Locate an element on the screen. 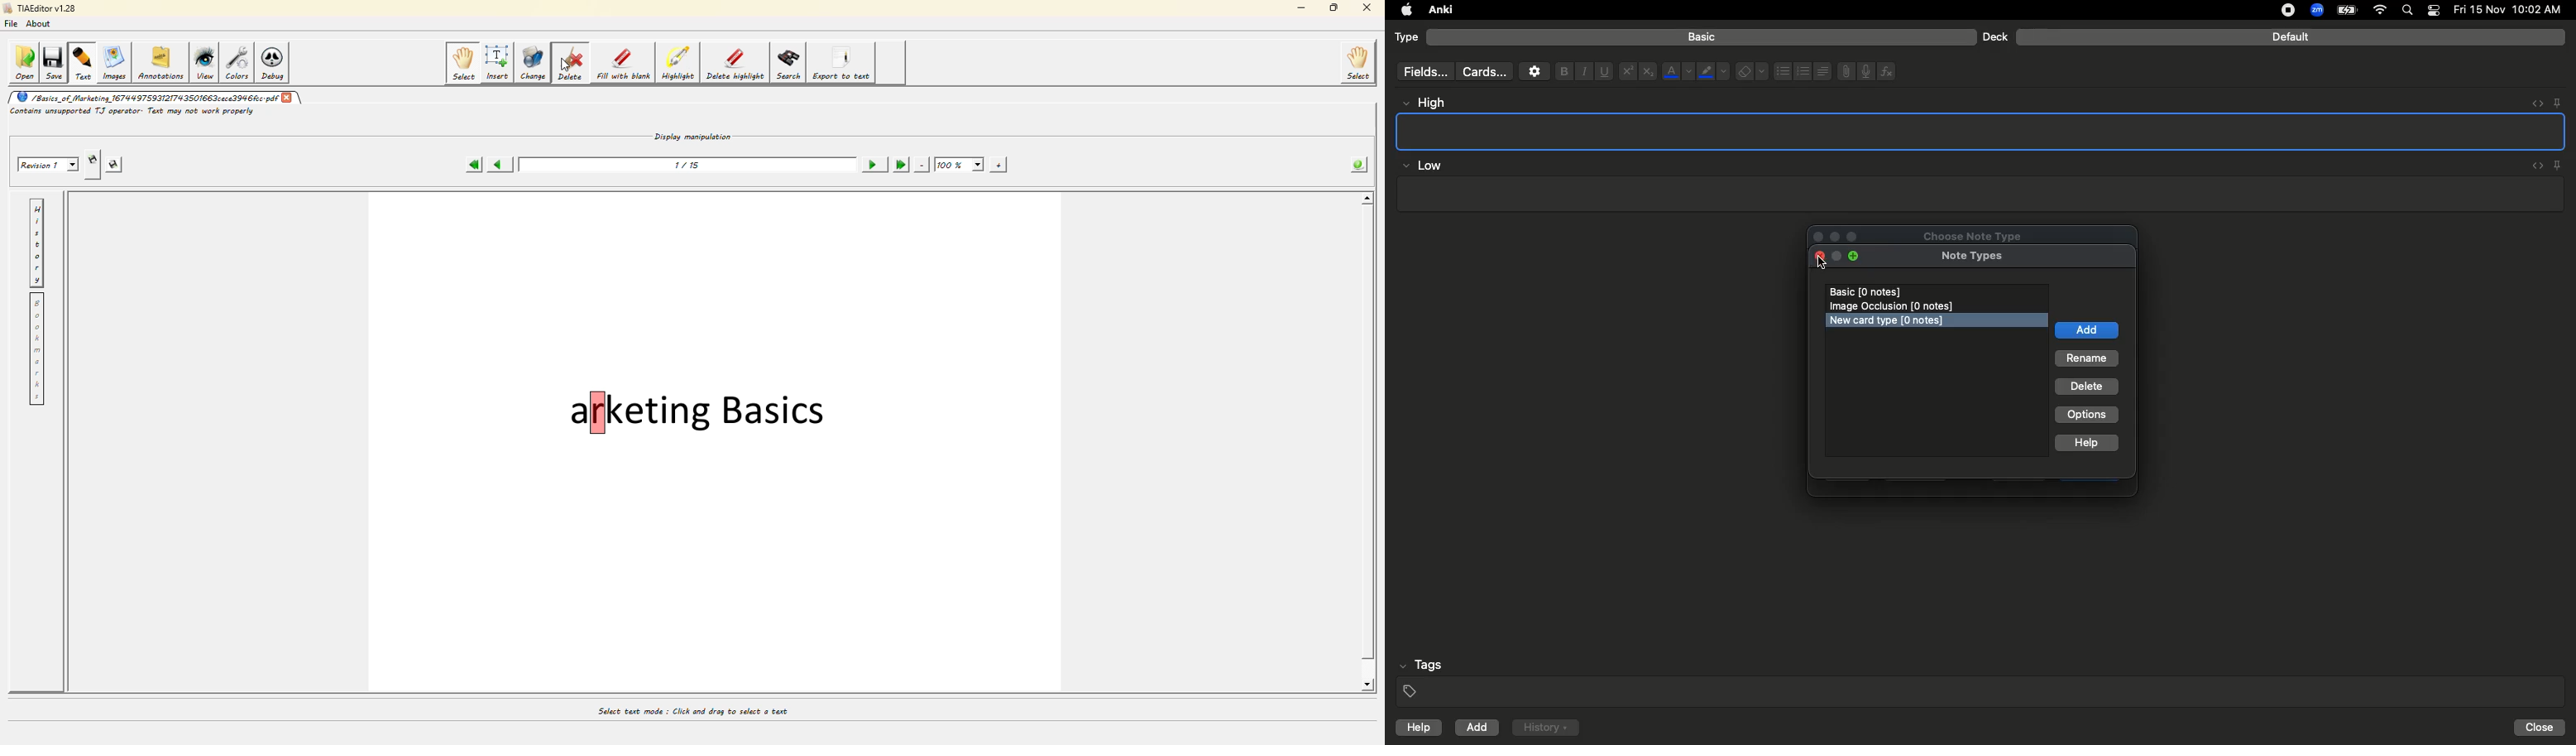 Image resolution: width=2576 pixels, height=756 pixels. Pin is located at coordinates (2557, 102).